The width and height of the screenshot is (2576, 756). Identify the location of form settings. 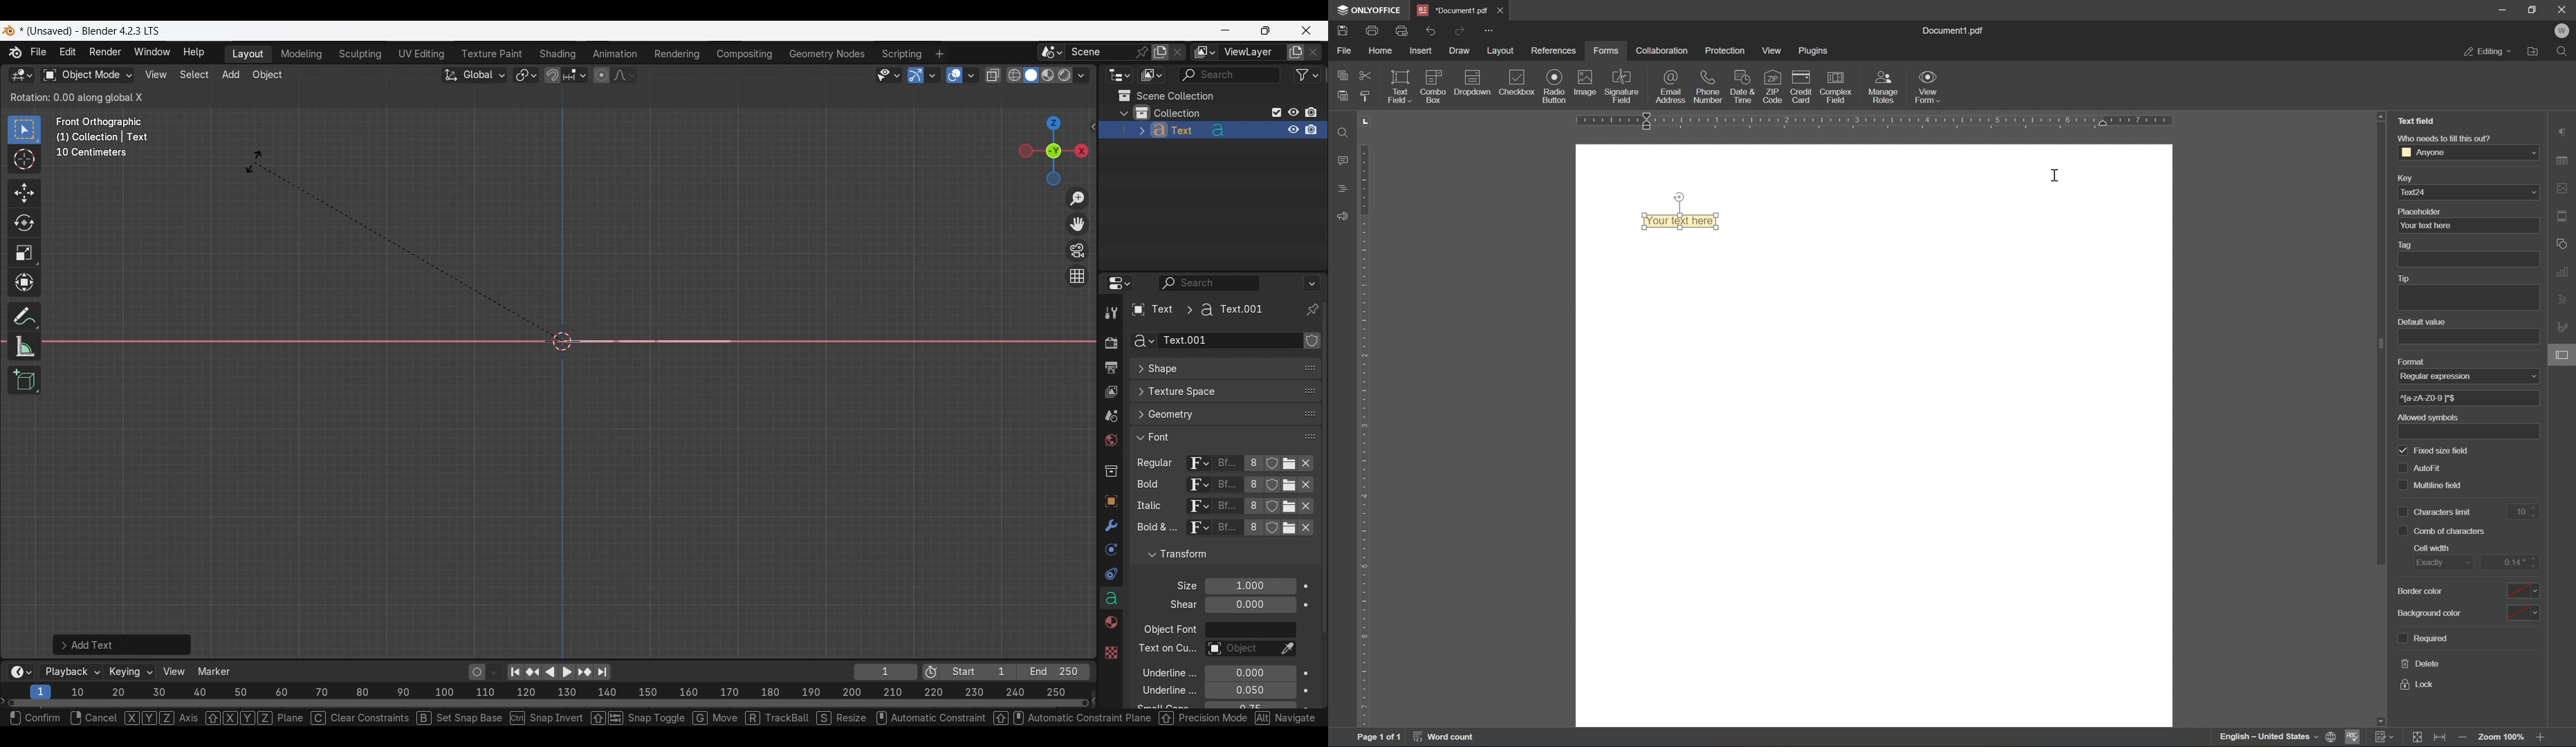
(2564, 354).